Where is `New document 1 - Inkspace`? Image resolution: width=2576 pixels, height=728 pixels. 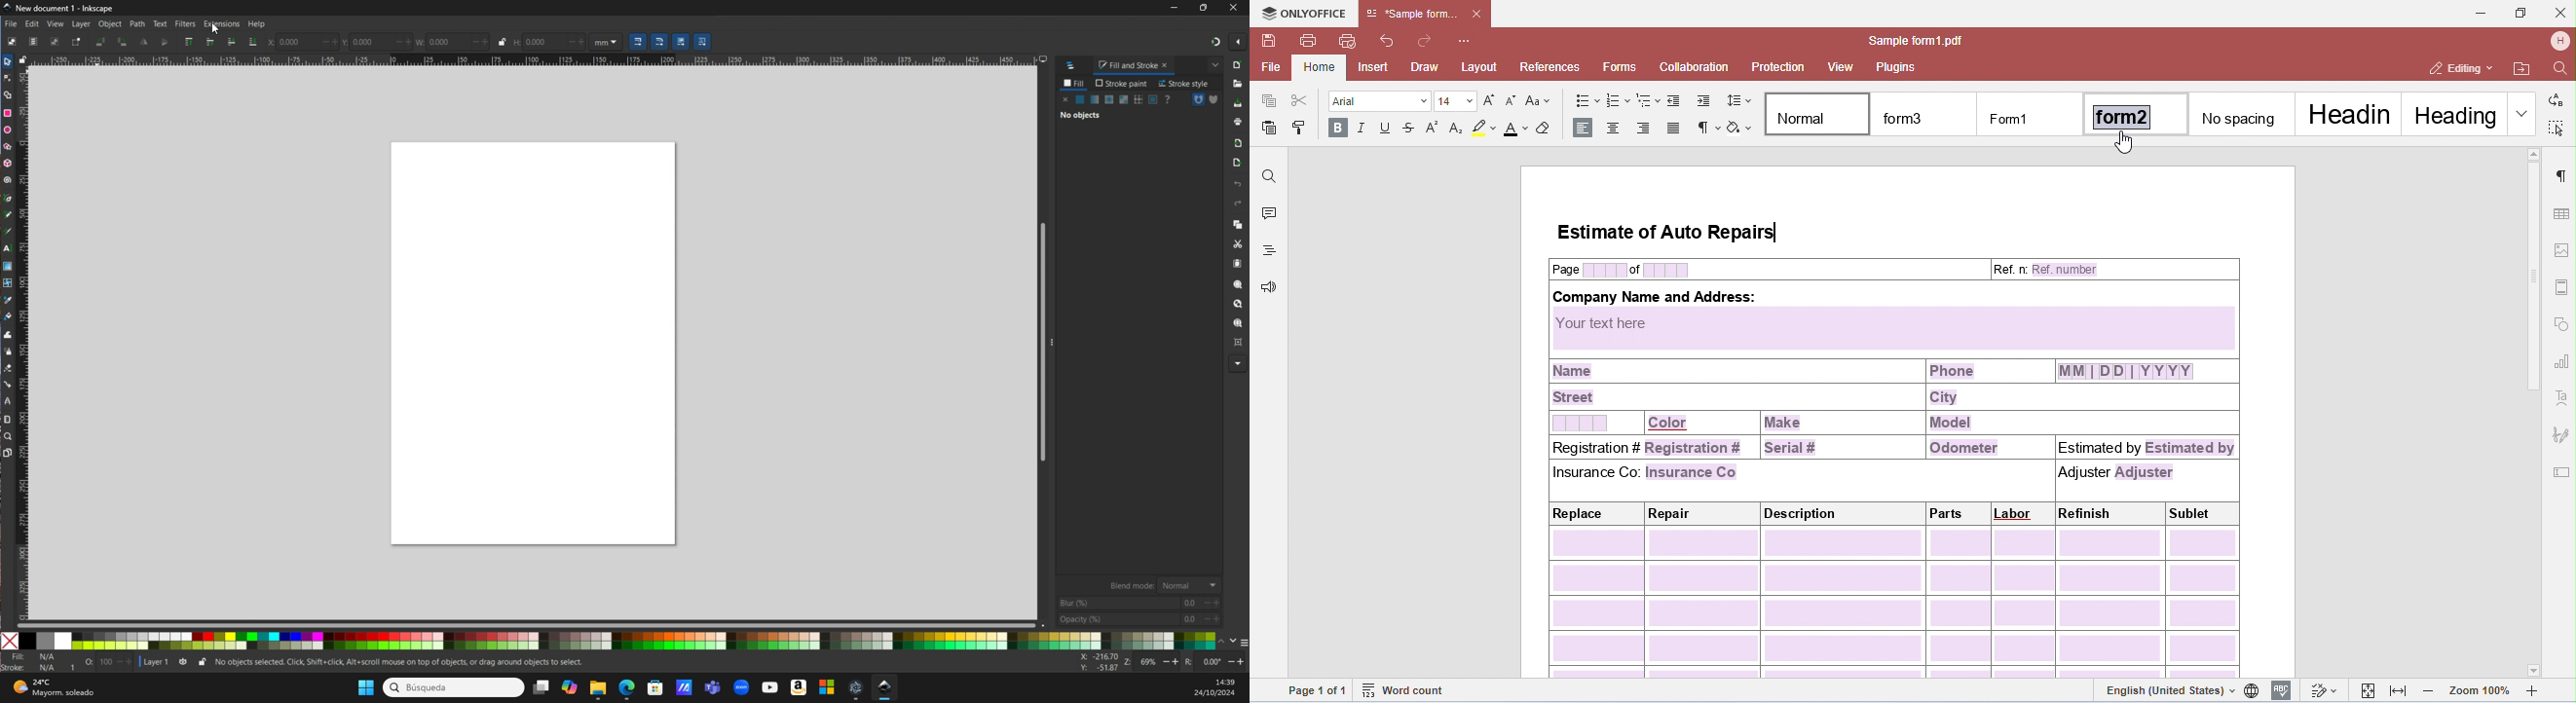 New document 1 - Inkspace is located at coordinates (64, 8).